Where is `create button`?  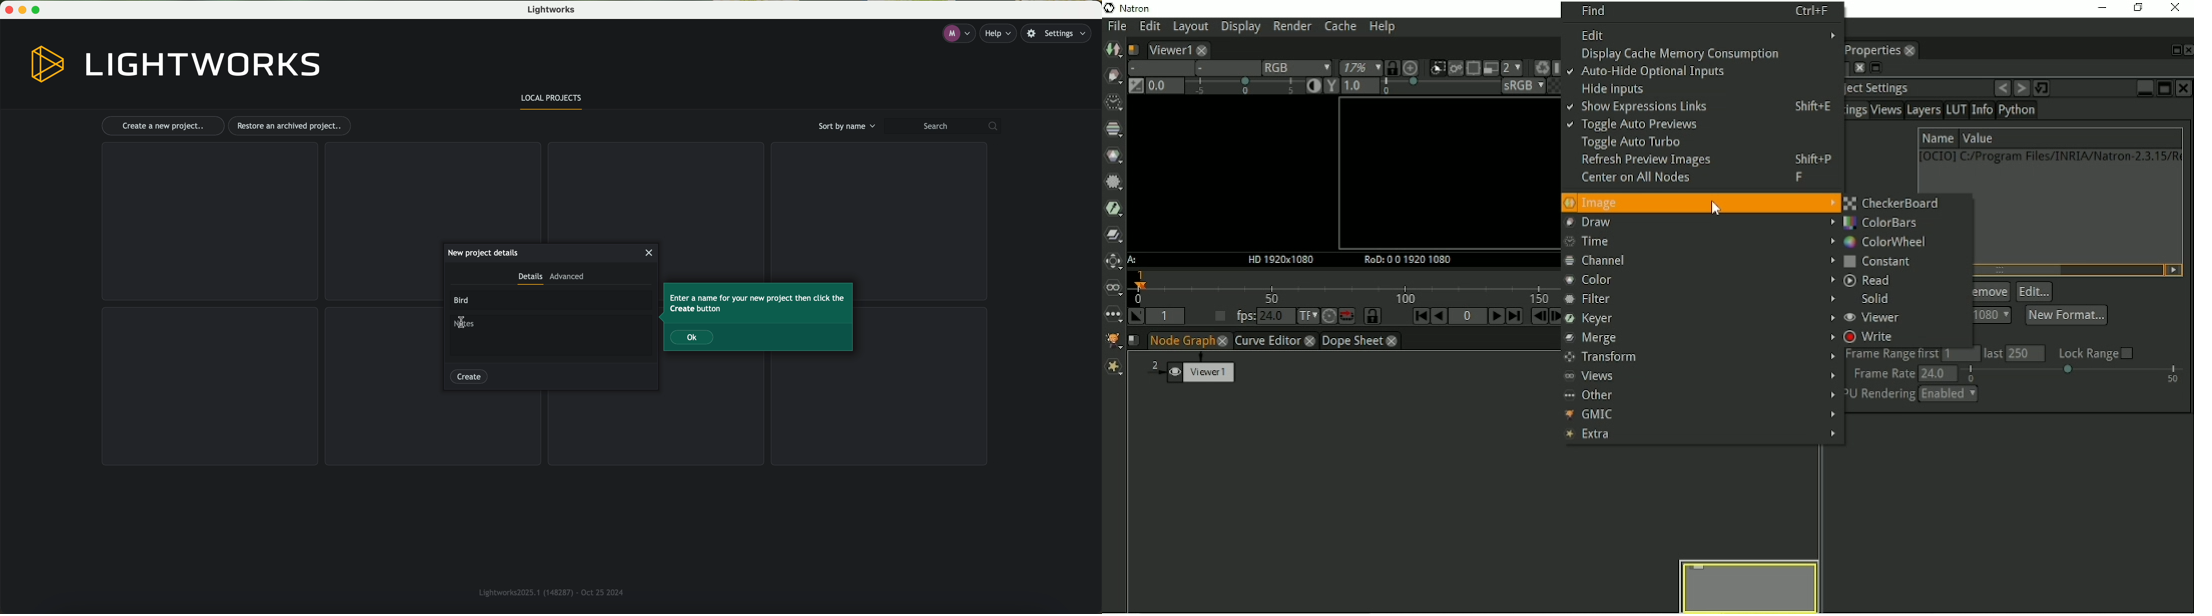 create button is located at coordinates (469, 375).